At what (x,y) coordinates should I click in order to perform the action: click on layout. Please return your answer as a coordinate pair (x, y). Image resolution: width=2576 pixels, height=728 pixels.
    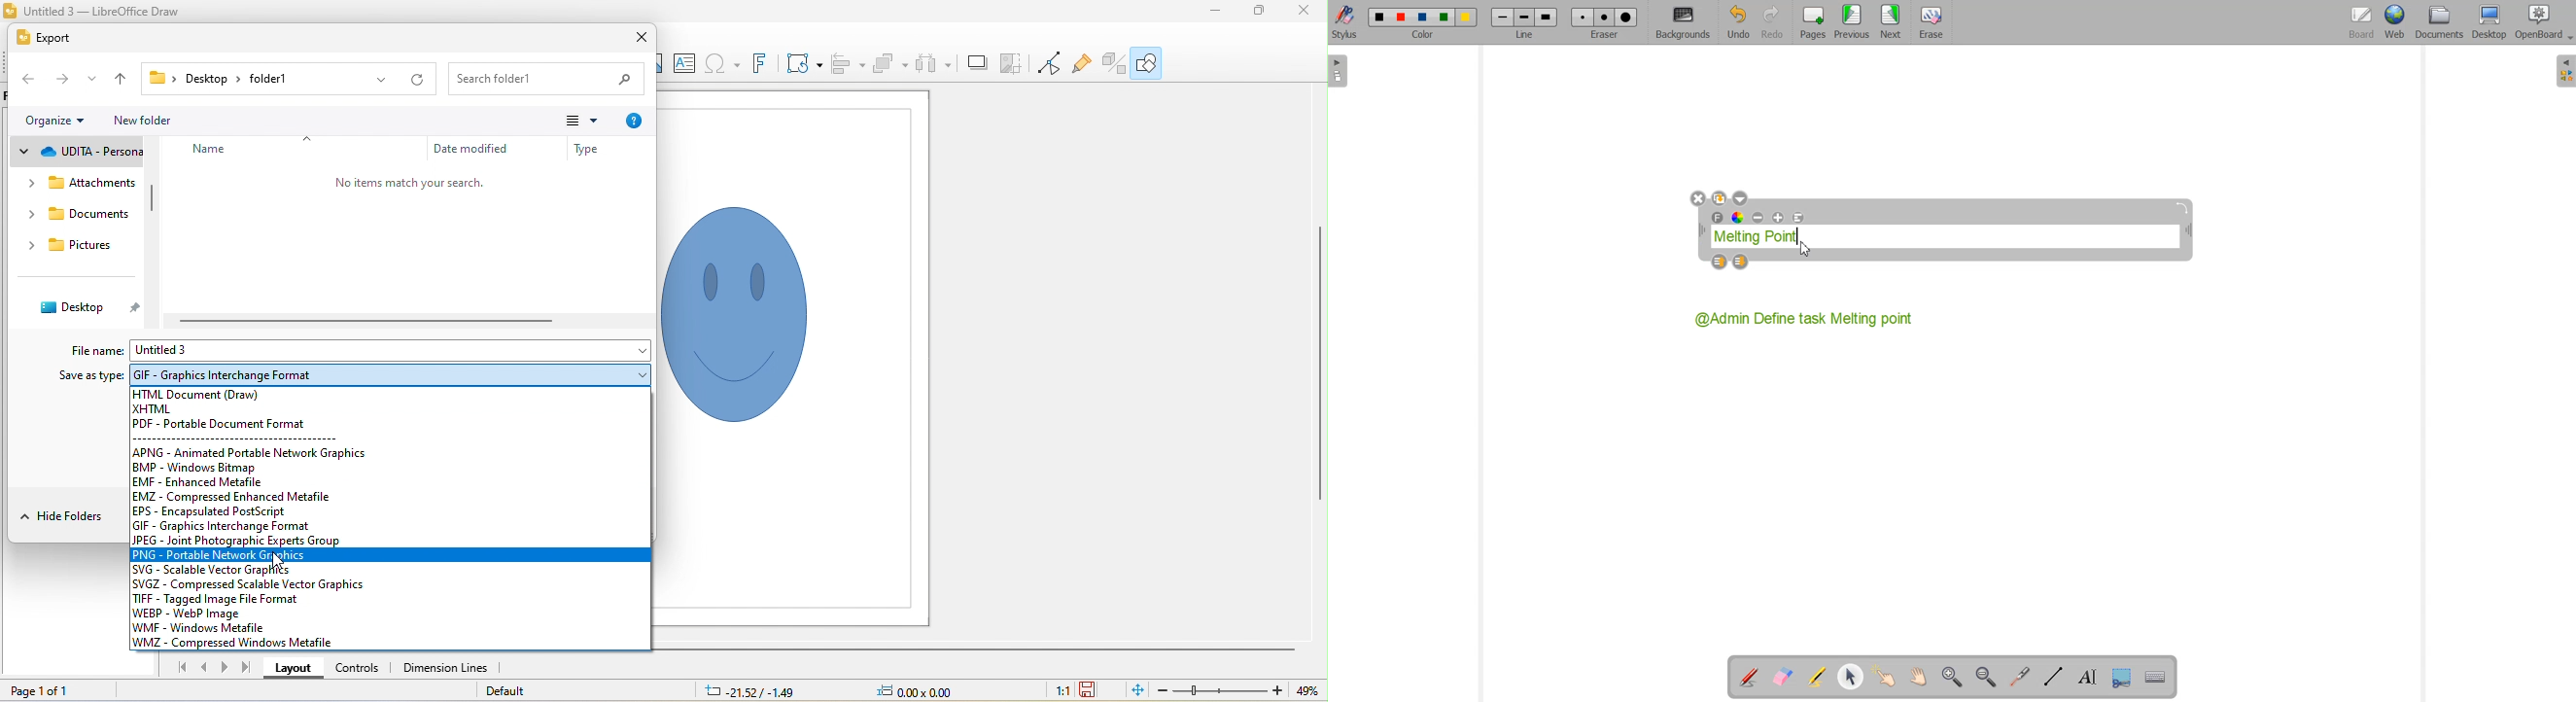
    Looking at the image, I should click on (296, 671).